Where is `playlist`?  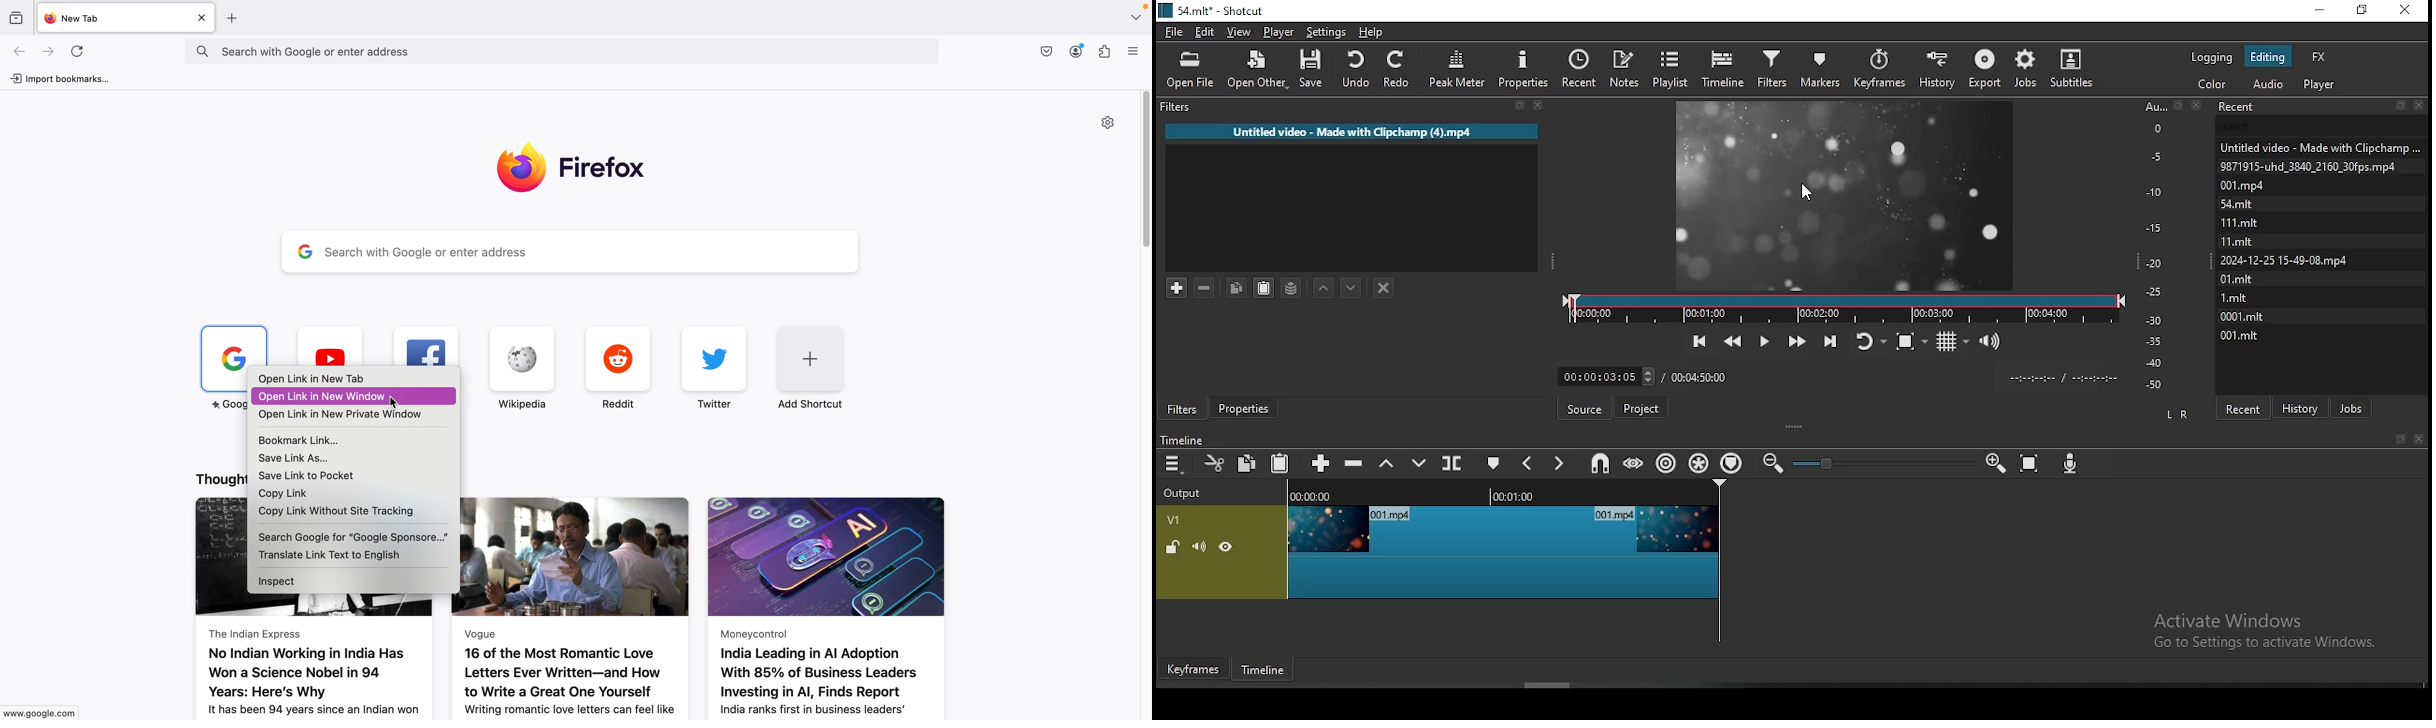
playlist is located at coordinates (1670, 70).